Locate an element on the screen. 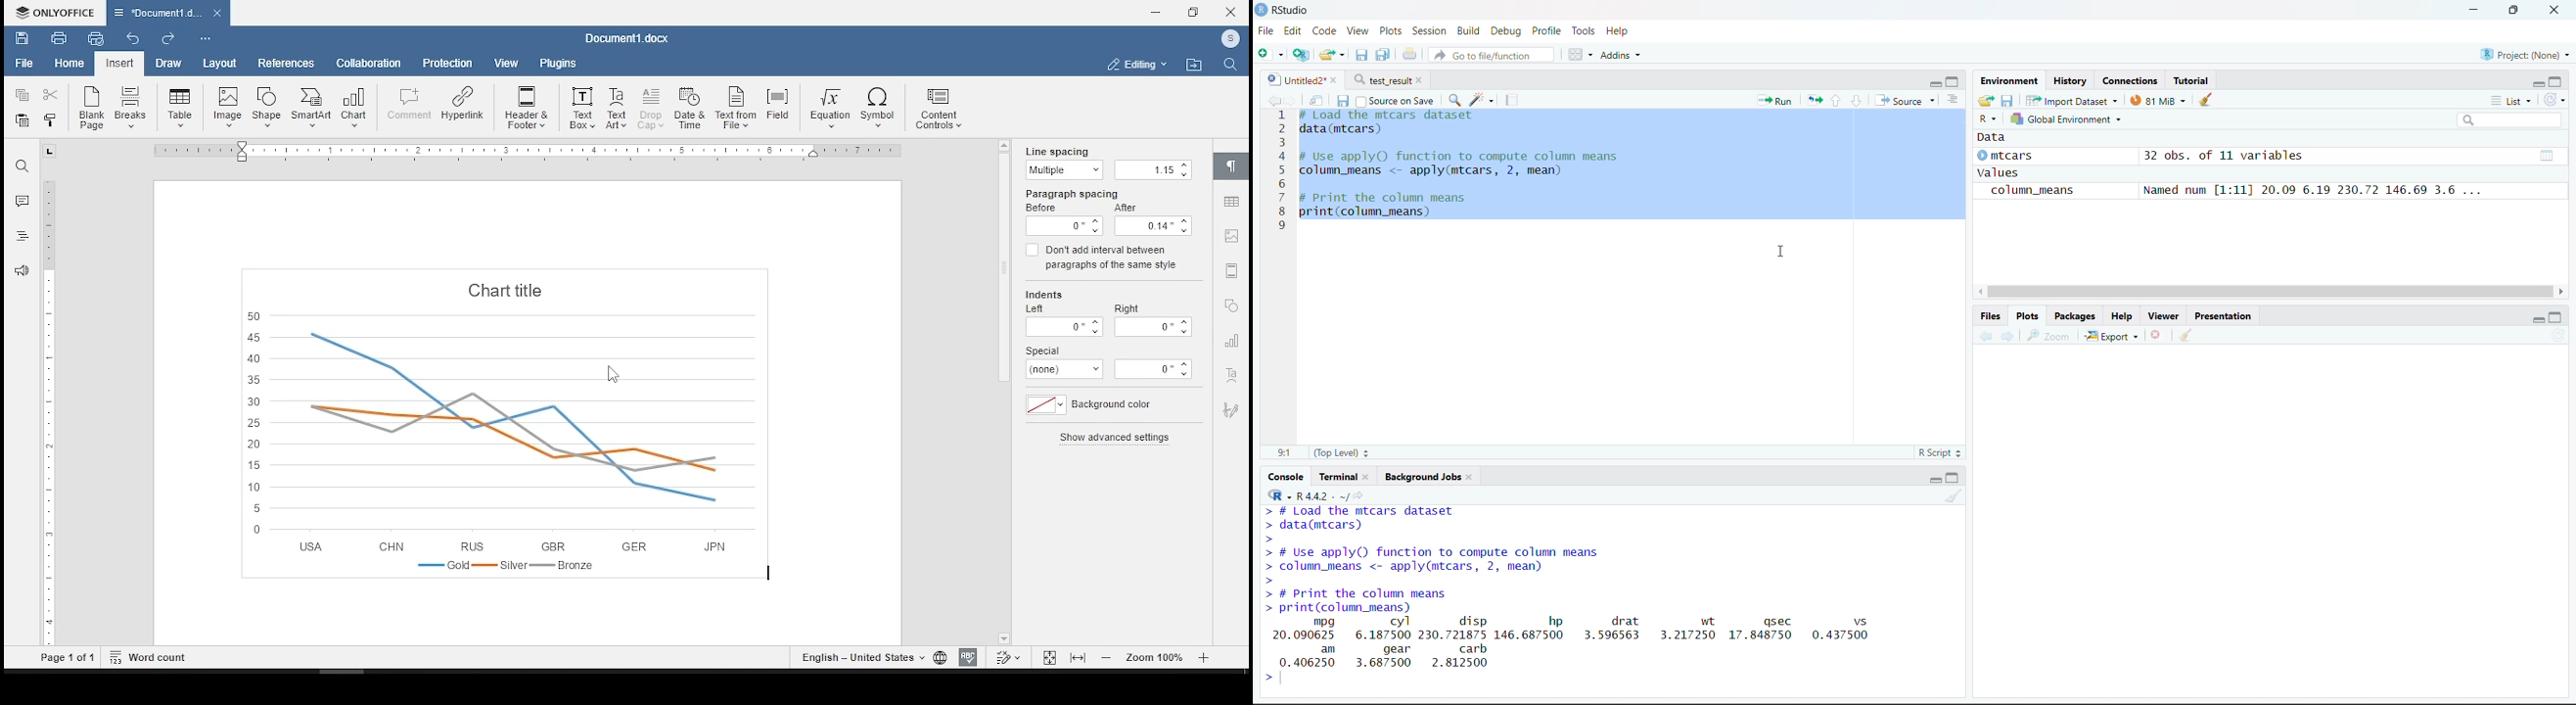 This screenshot has height=728, width=2576. Plots is located at coordinates (1387, 30).